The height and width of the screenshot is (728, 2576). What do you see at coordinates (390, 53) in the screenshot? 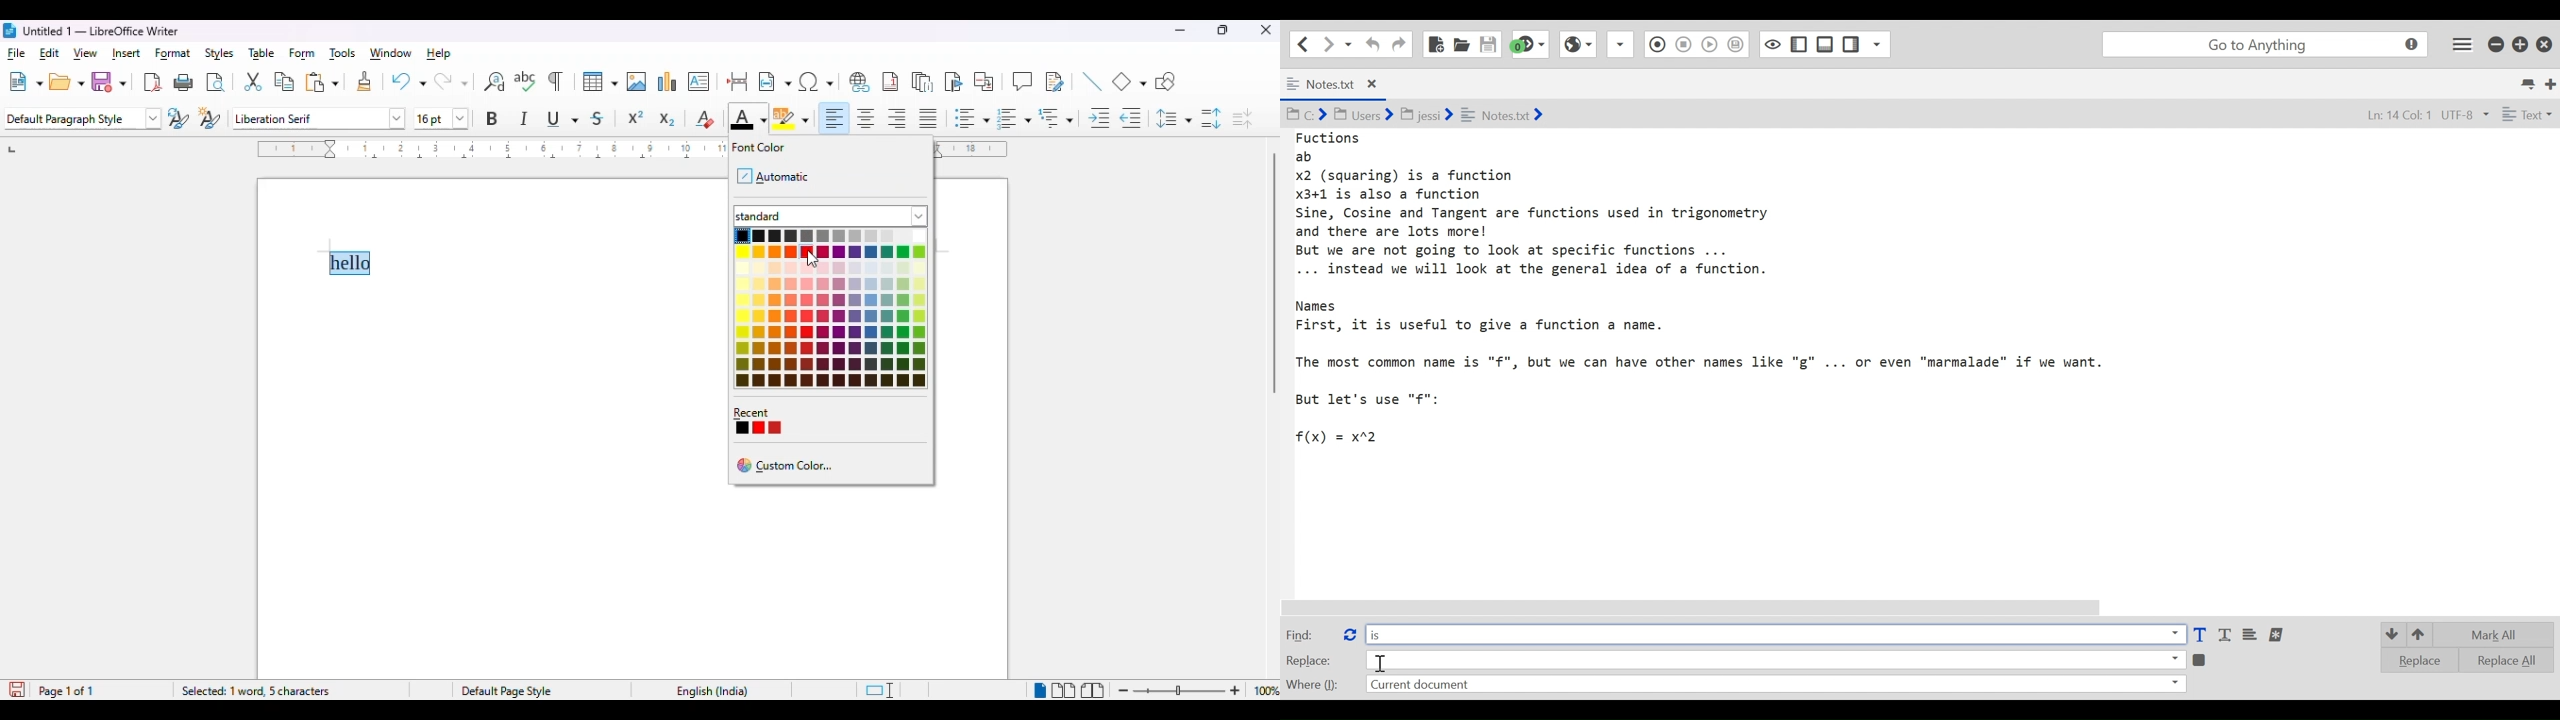
I see `window` at bounding box center [390, 53].